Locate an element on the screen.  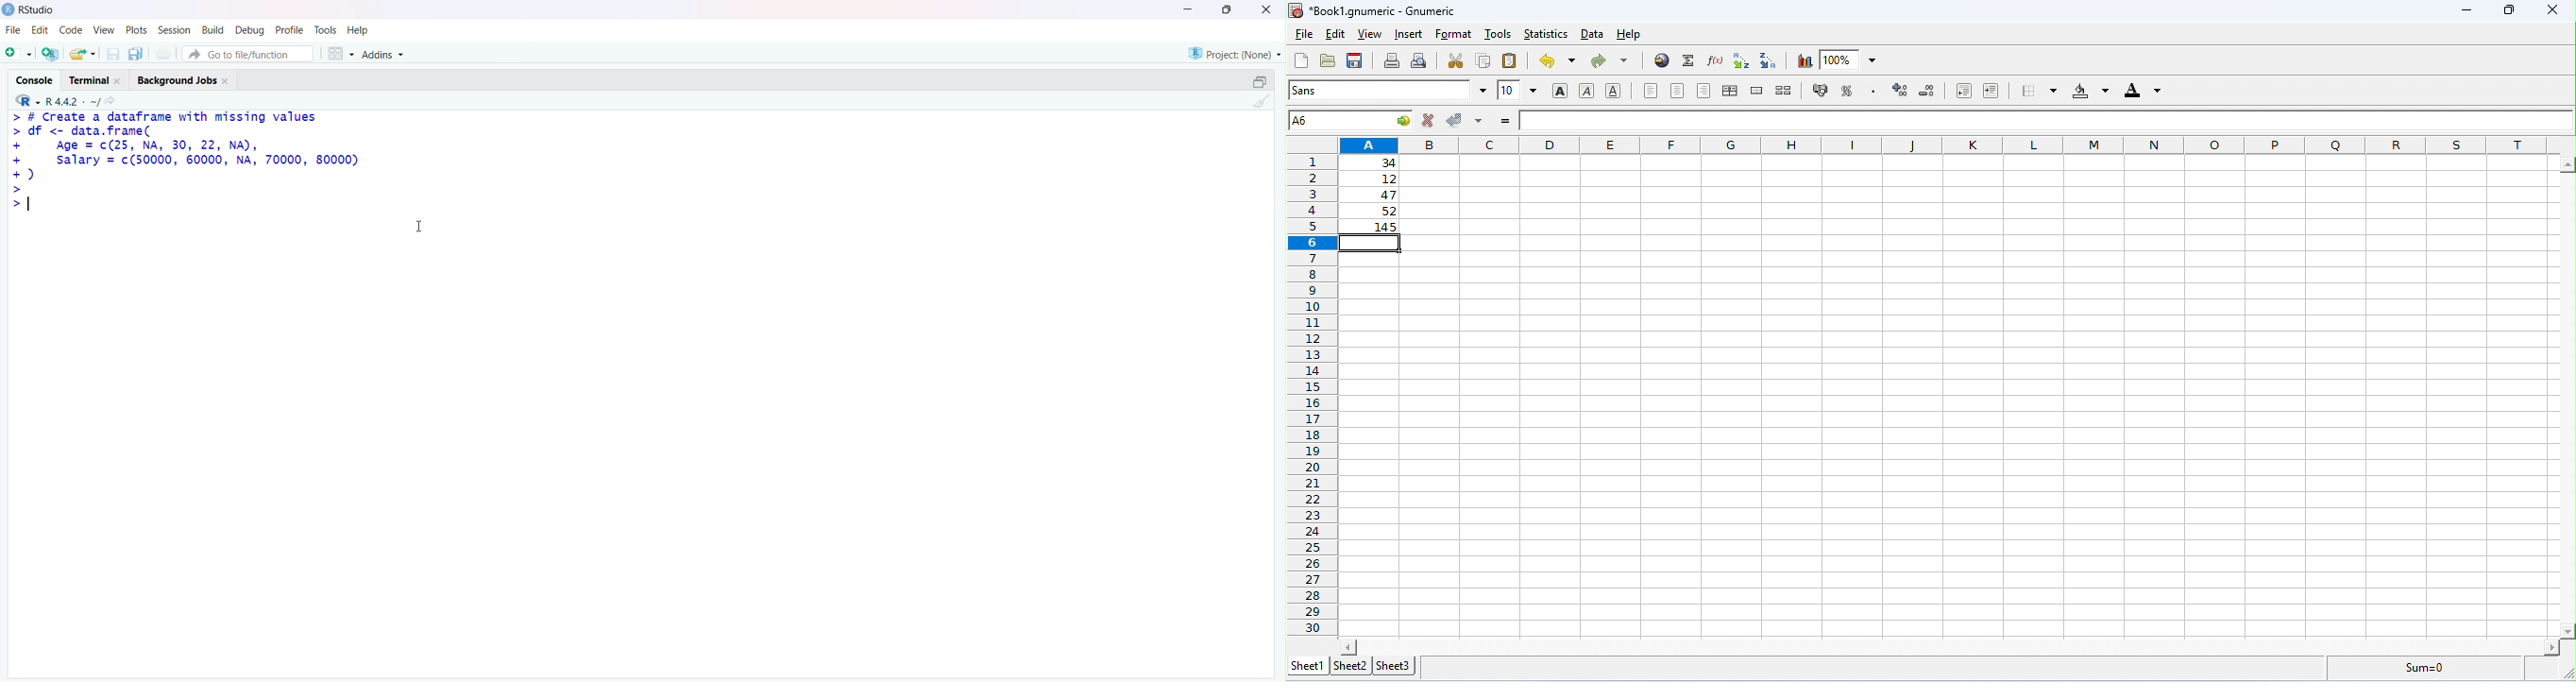
 is located at coordinates (246, 51).